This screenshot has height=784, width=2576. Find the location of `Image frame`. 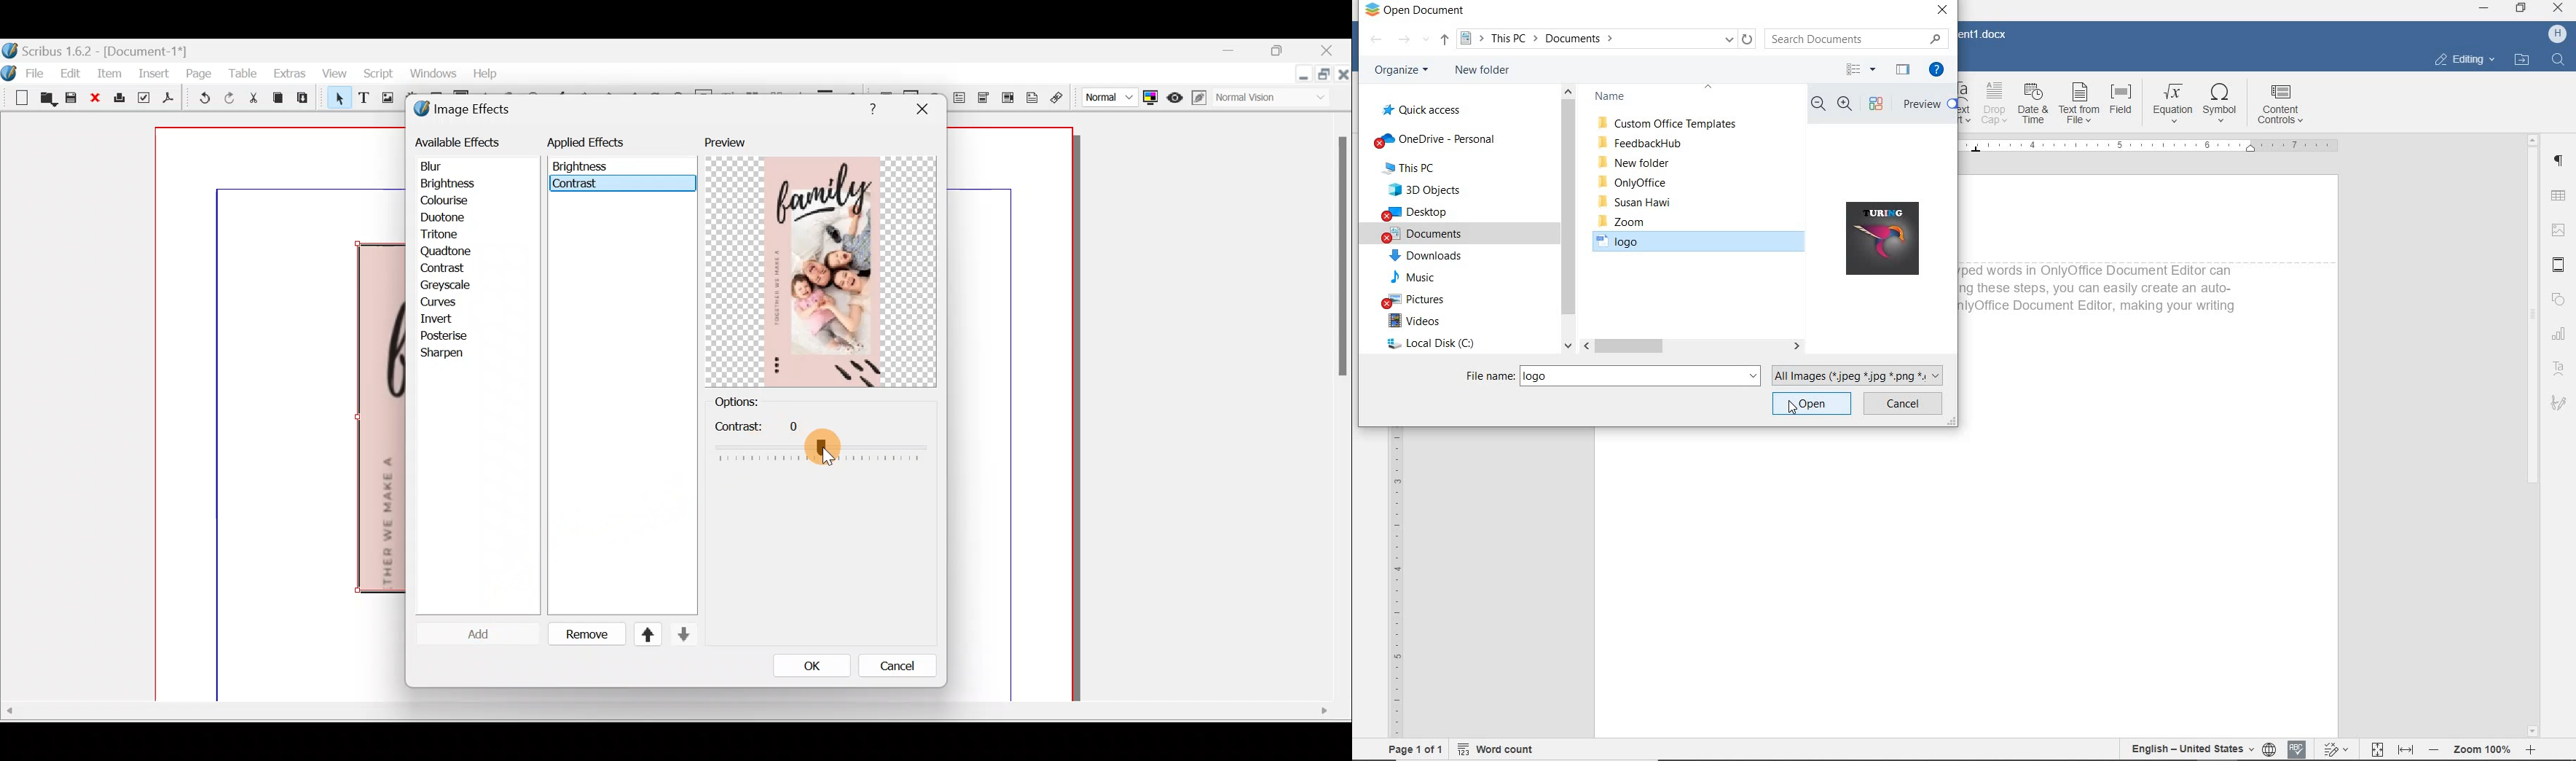

Image frame is located at coordinates (385, 99).